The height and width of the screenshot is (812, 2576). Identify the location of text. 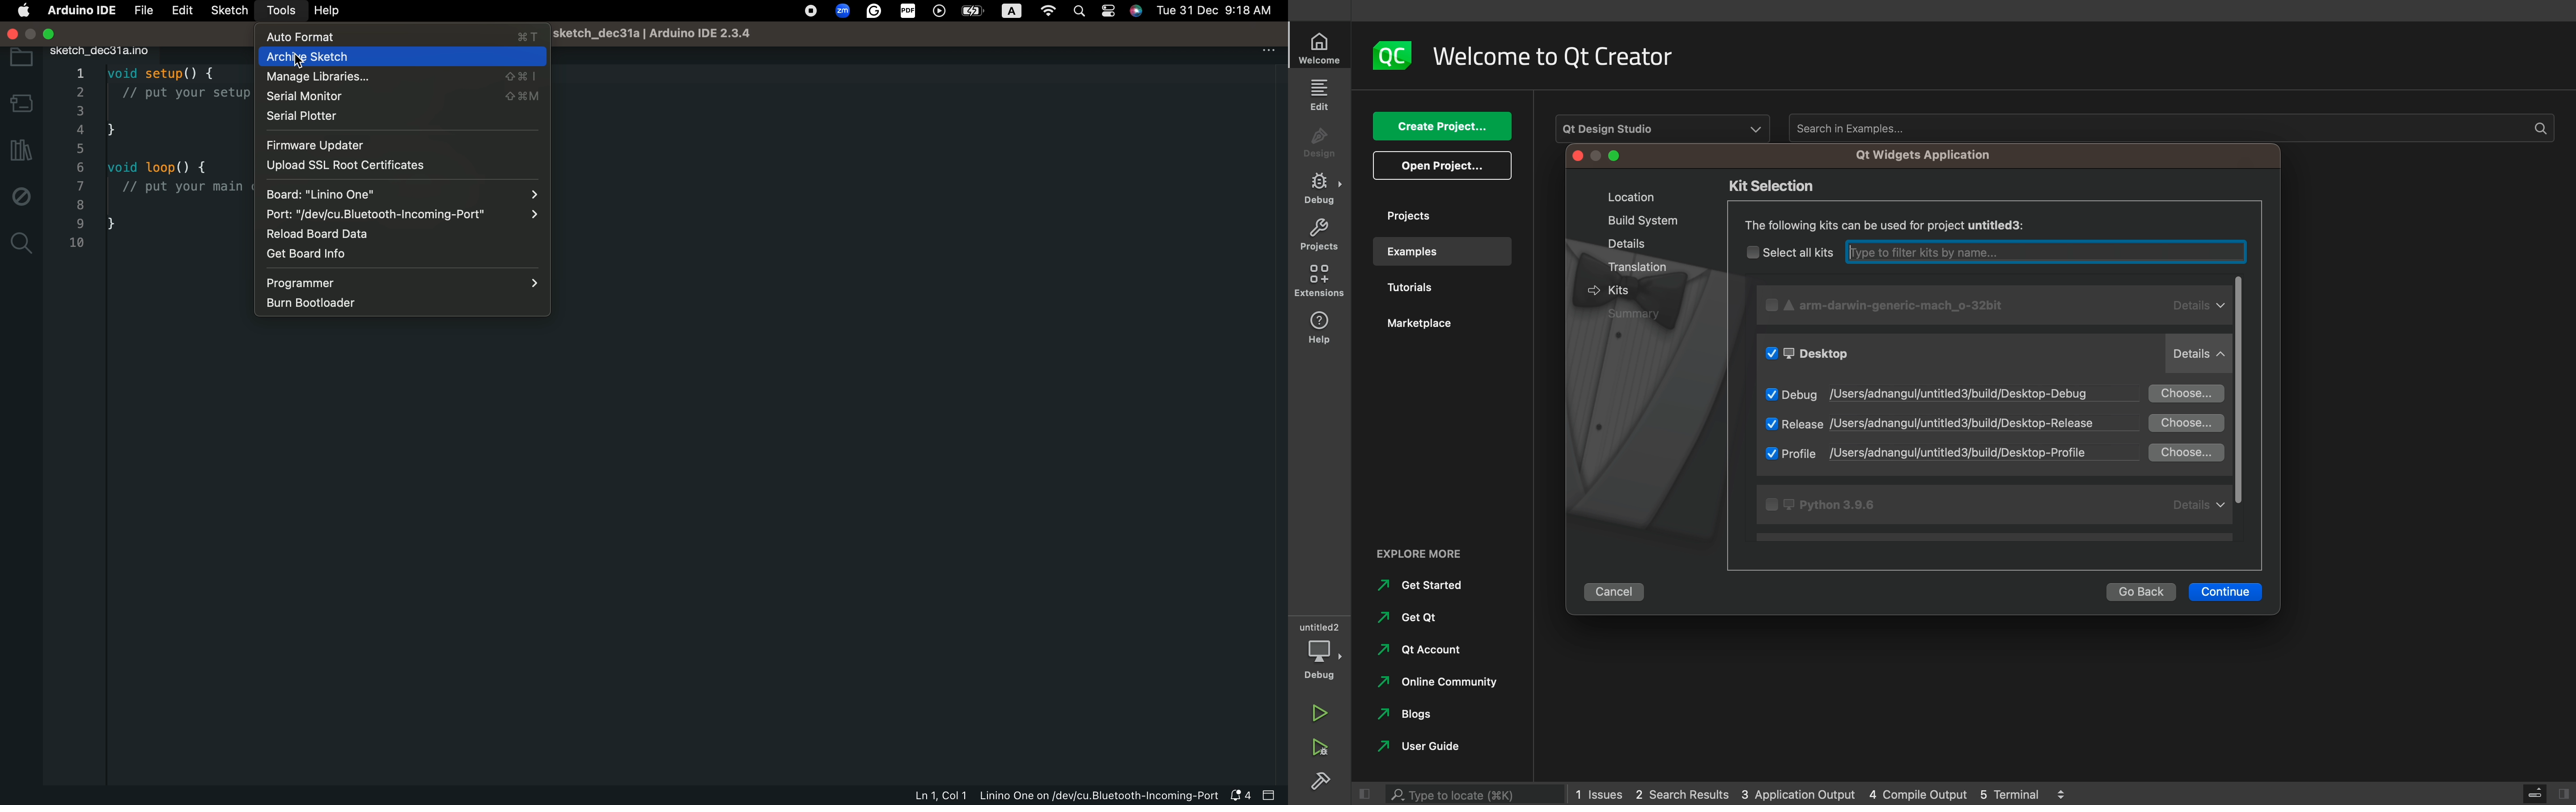
(1013, 12).